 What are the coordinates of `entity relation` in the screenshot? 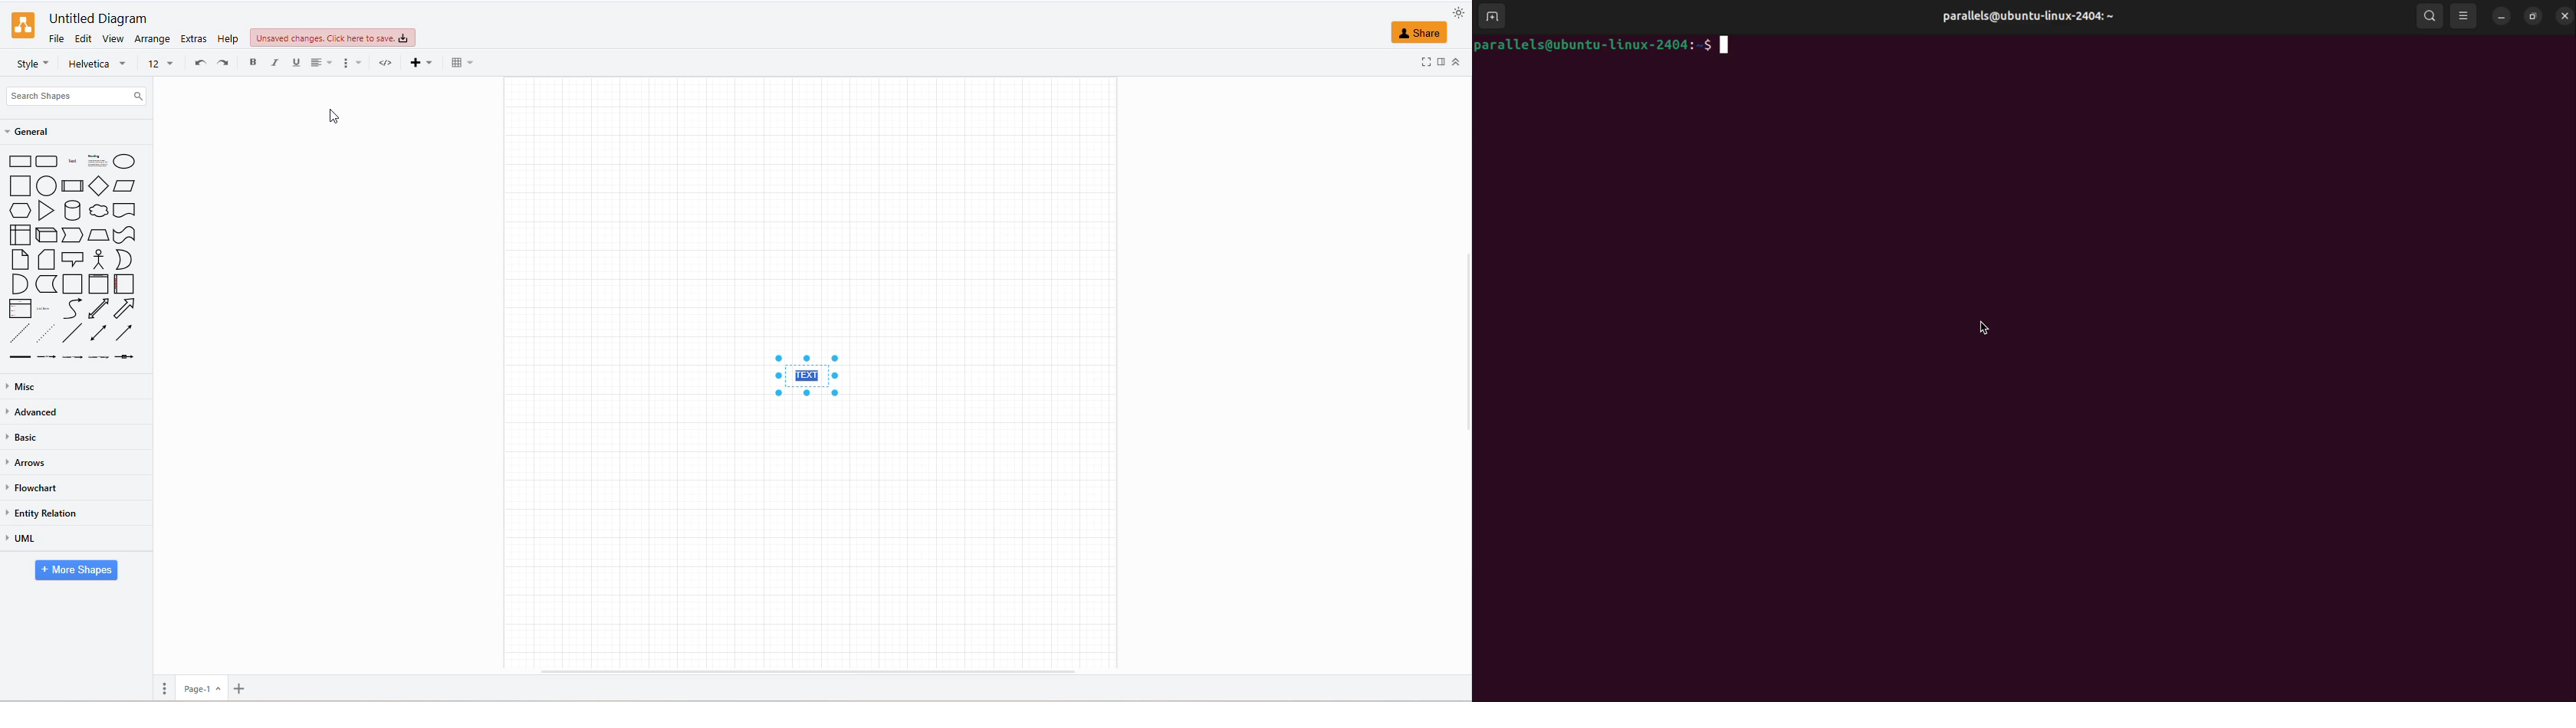 It's located at (48, 513).